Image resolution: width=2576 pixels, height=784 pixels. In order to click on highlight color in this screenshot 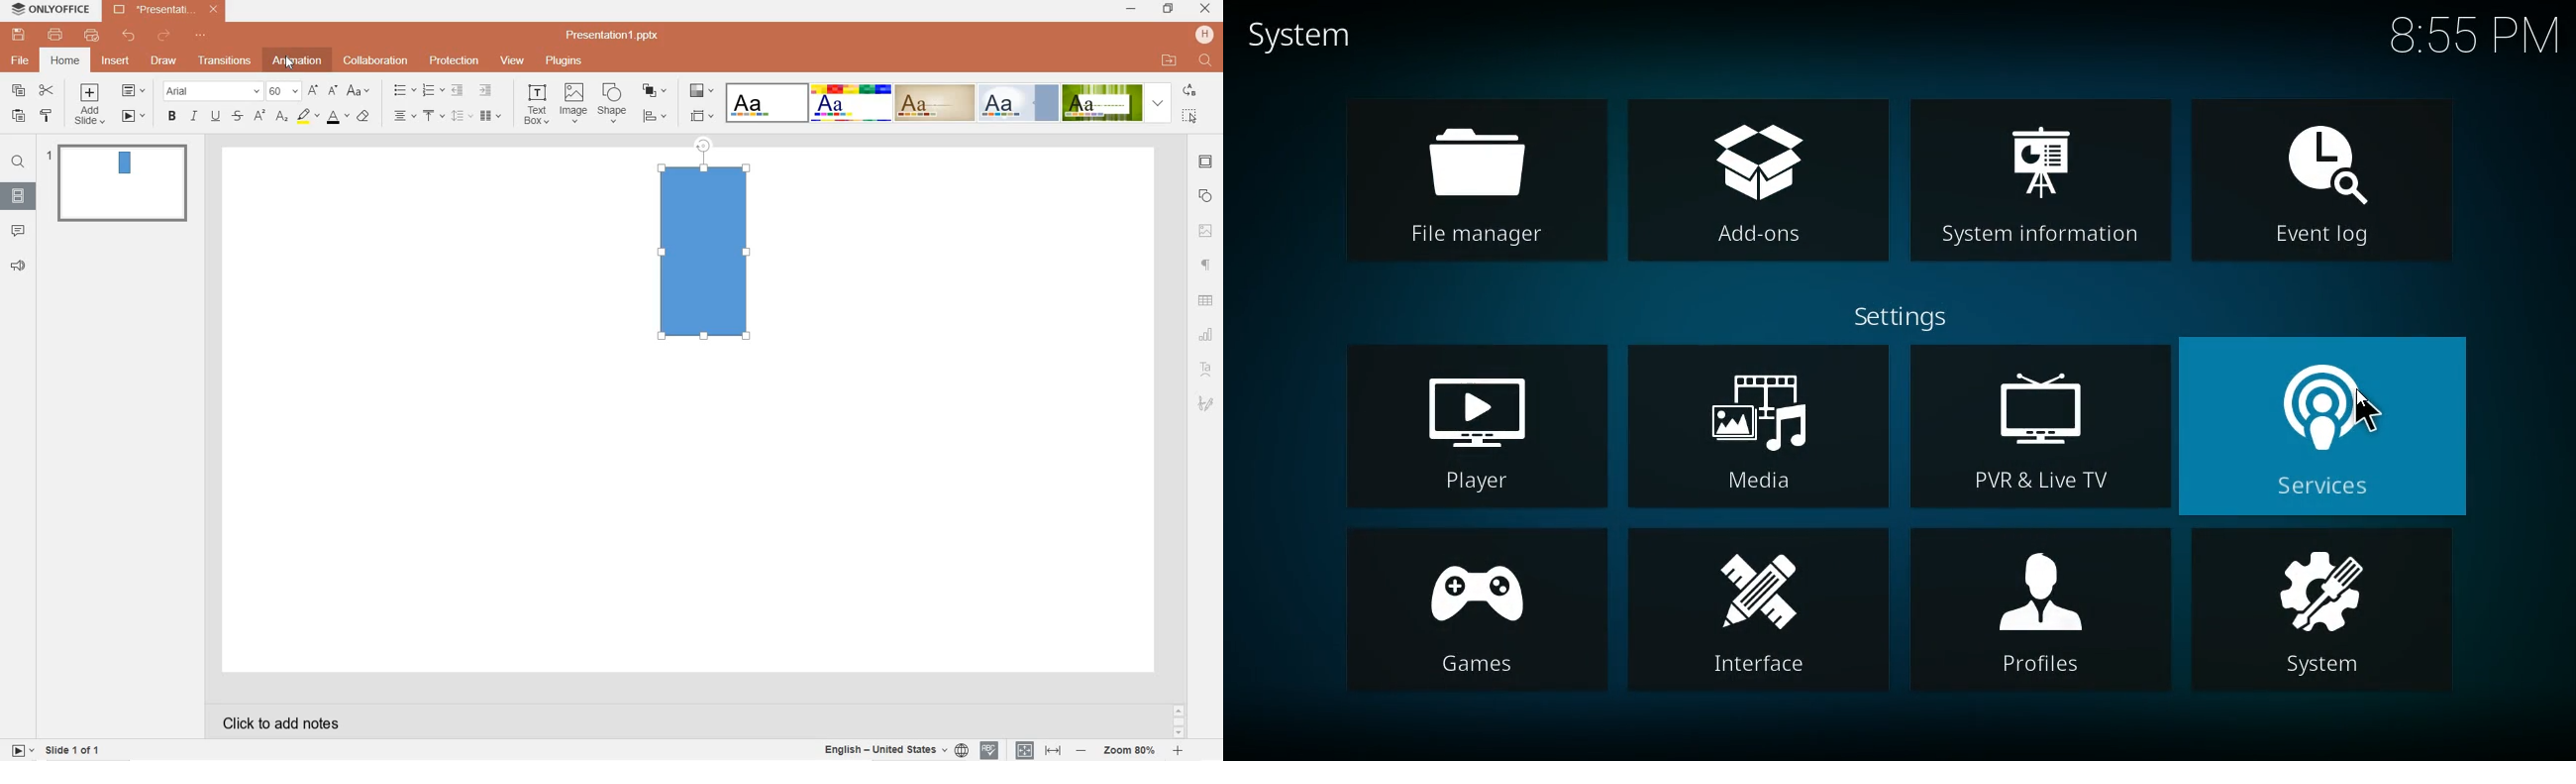, I will do `click(308, 117)`.